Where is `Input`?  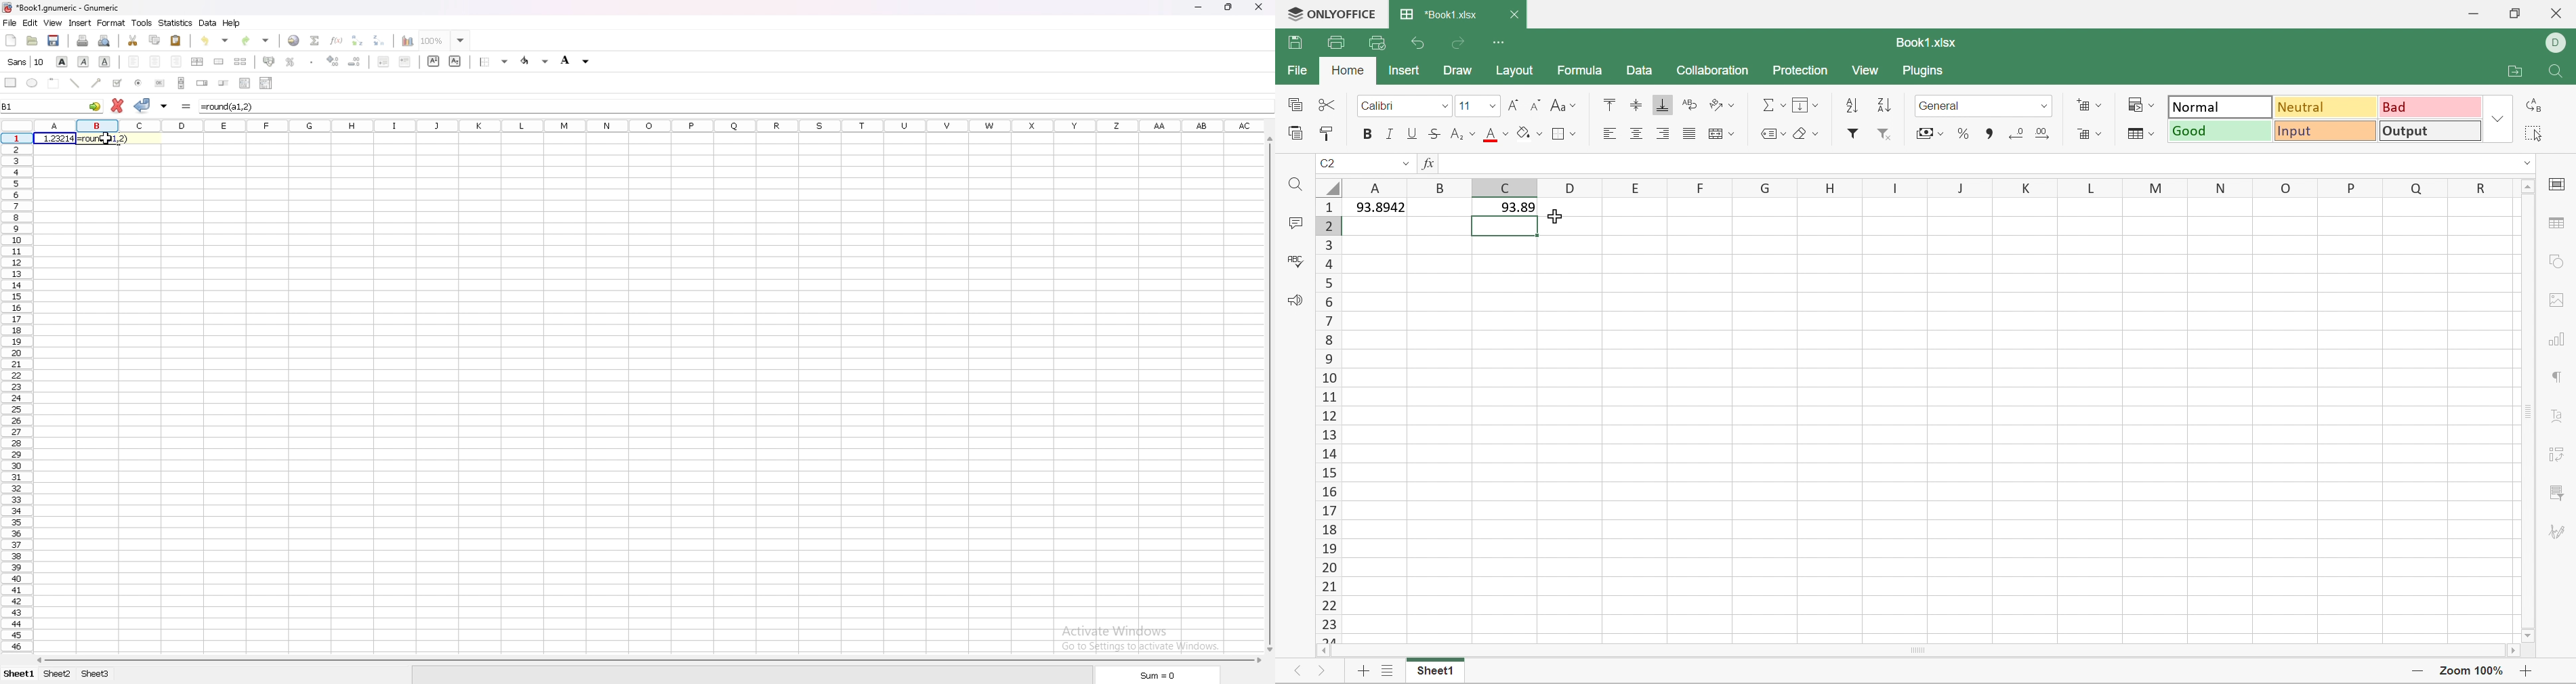 Input is located at coordinates (2326, 133).